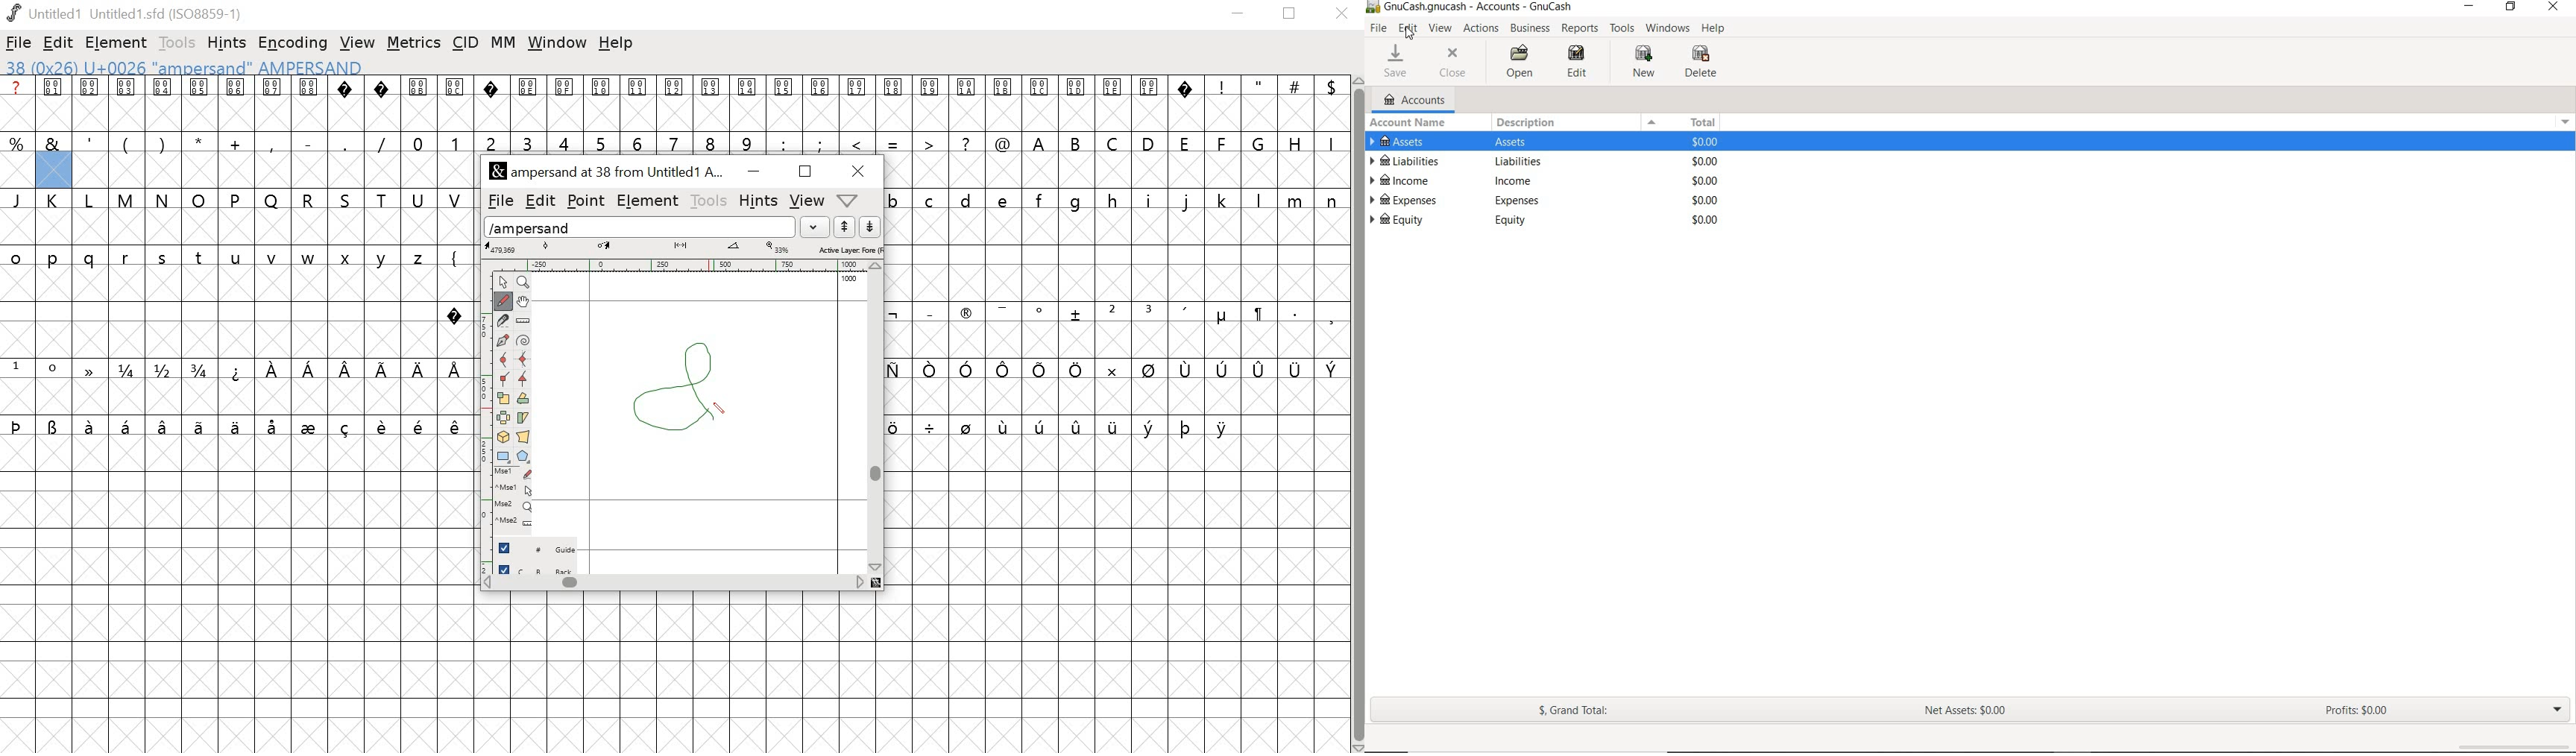 The height and width of the screenshot is (756, 2576). I want to click on symbol, so click(893, 314).